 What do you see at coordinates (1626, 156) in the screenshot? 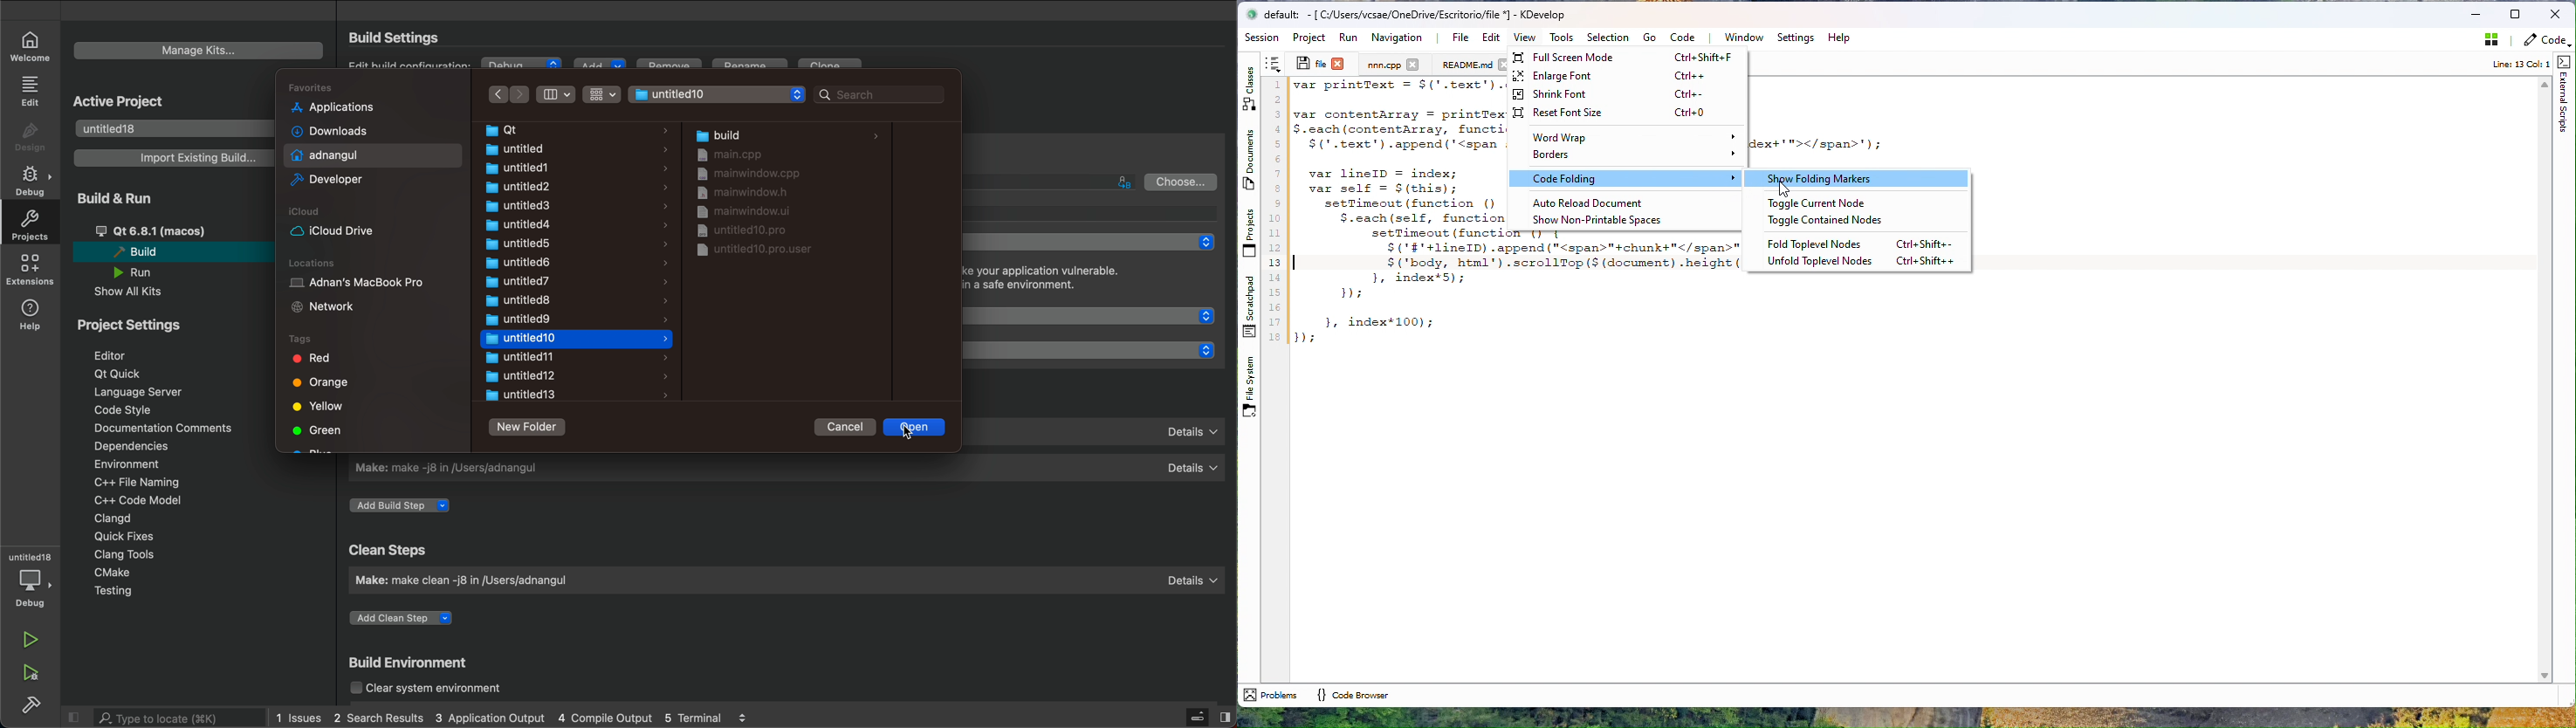
I see `Borders ` at bounding box center [1626, 156].